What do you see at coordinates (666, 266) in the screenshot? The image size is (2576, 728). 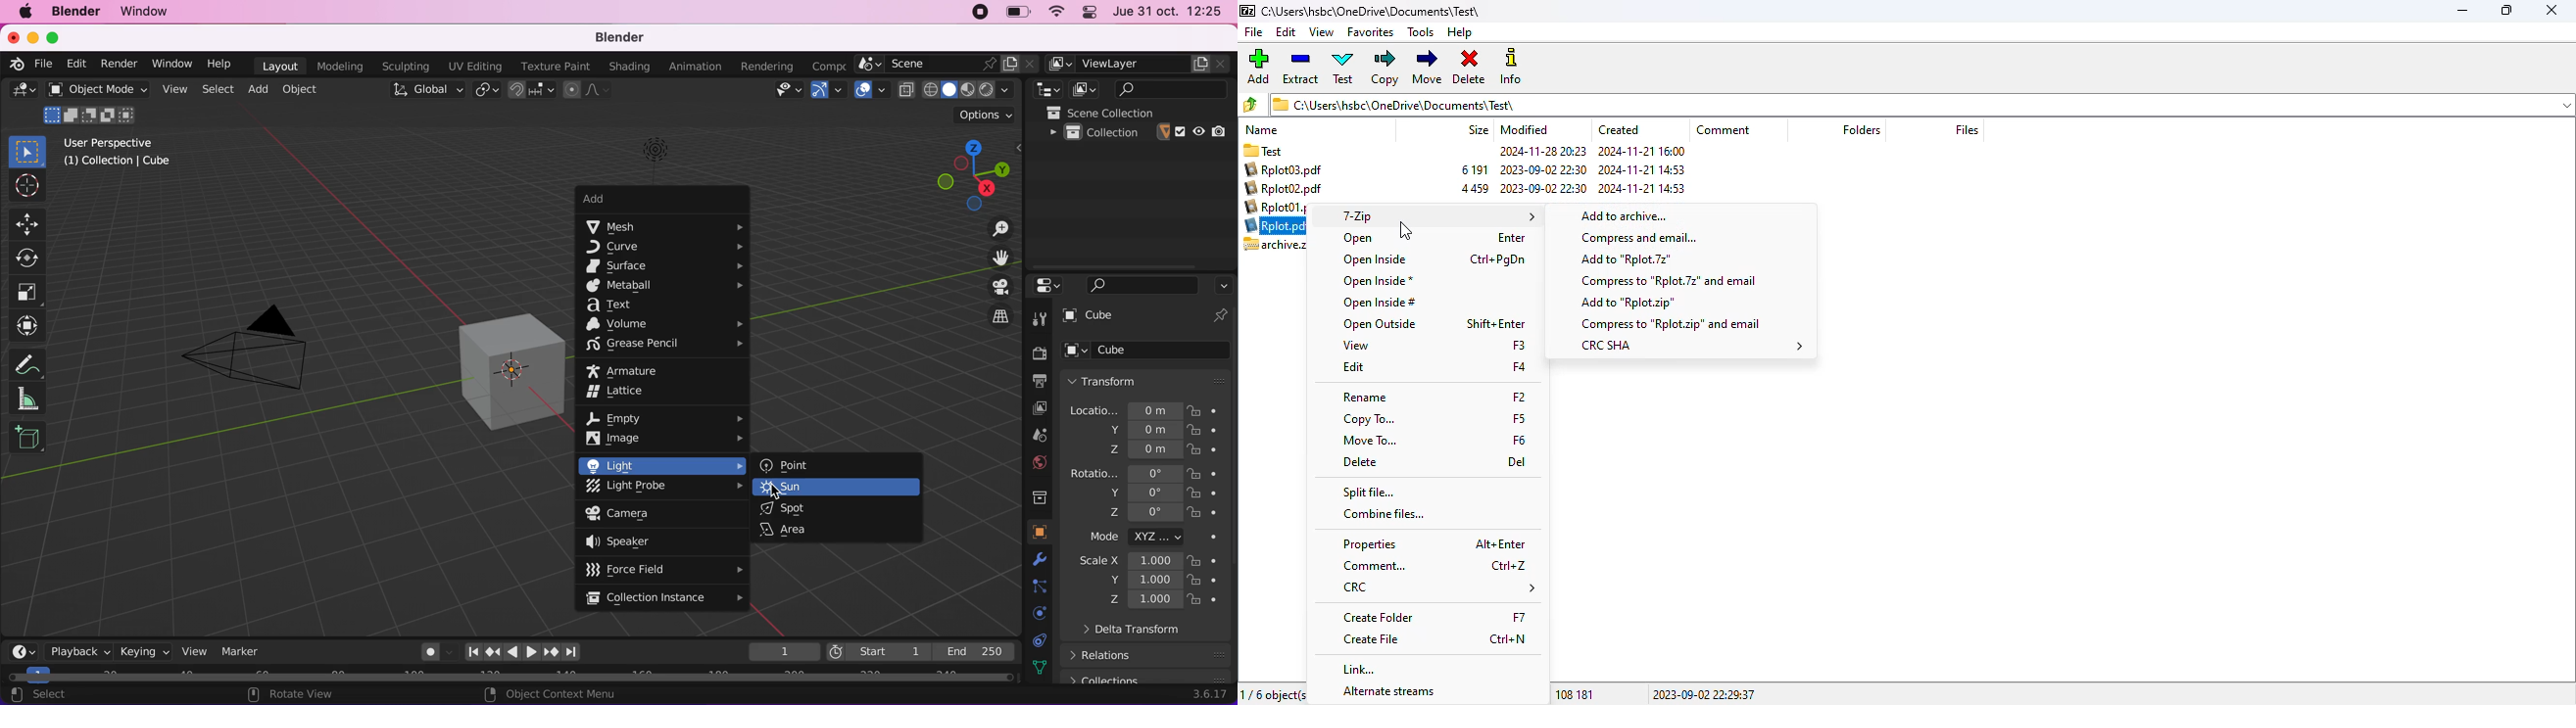 I see `surface` at bounding box center [666, 266].